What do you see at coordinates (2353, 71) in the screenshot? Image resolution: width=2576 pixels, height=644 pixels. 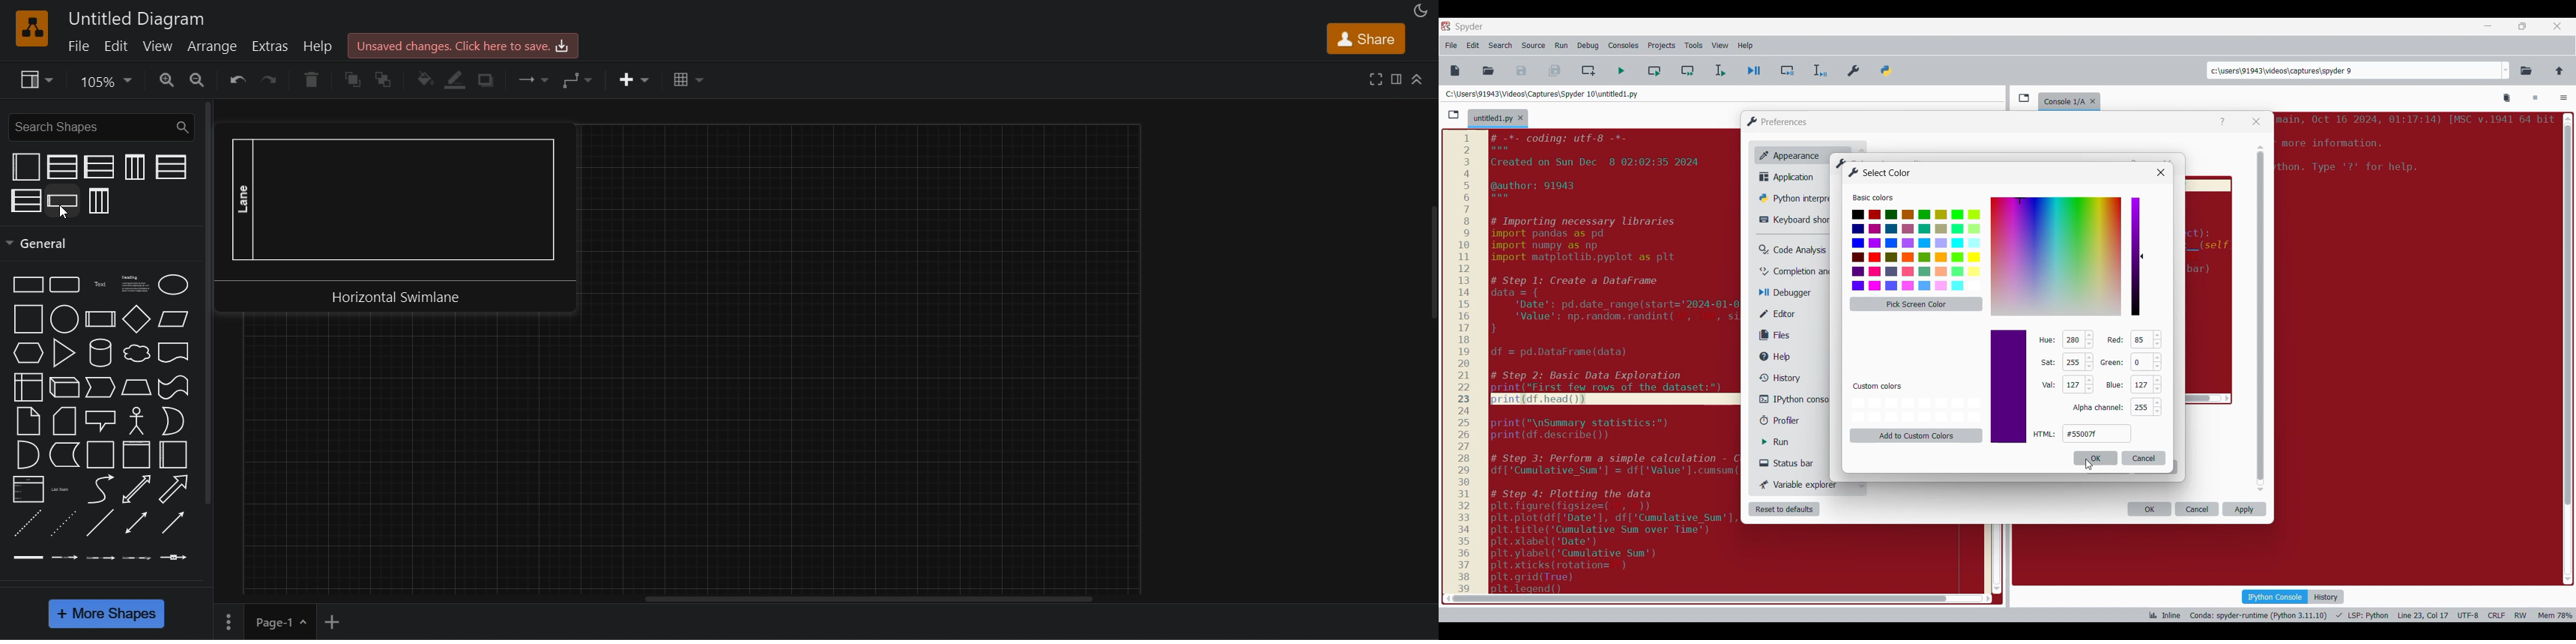 I see `Enter locations` at bounding box center [2353, 71].